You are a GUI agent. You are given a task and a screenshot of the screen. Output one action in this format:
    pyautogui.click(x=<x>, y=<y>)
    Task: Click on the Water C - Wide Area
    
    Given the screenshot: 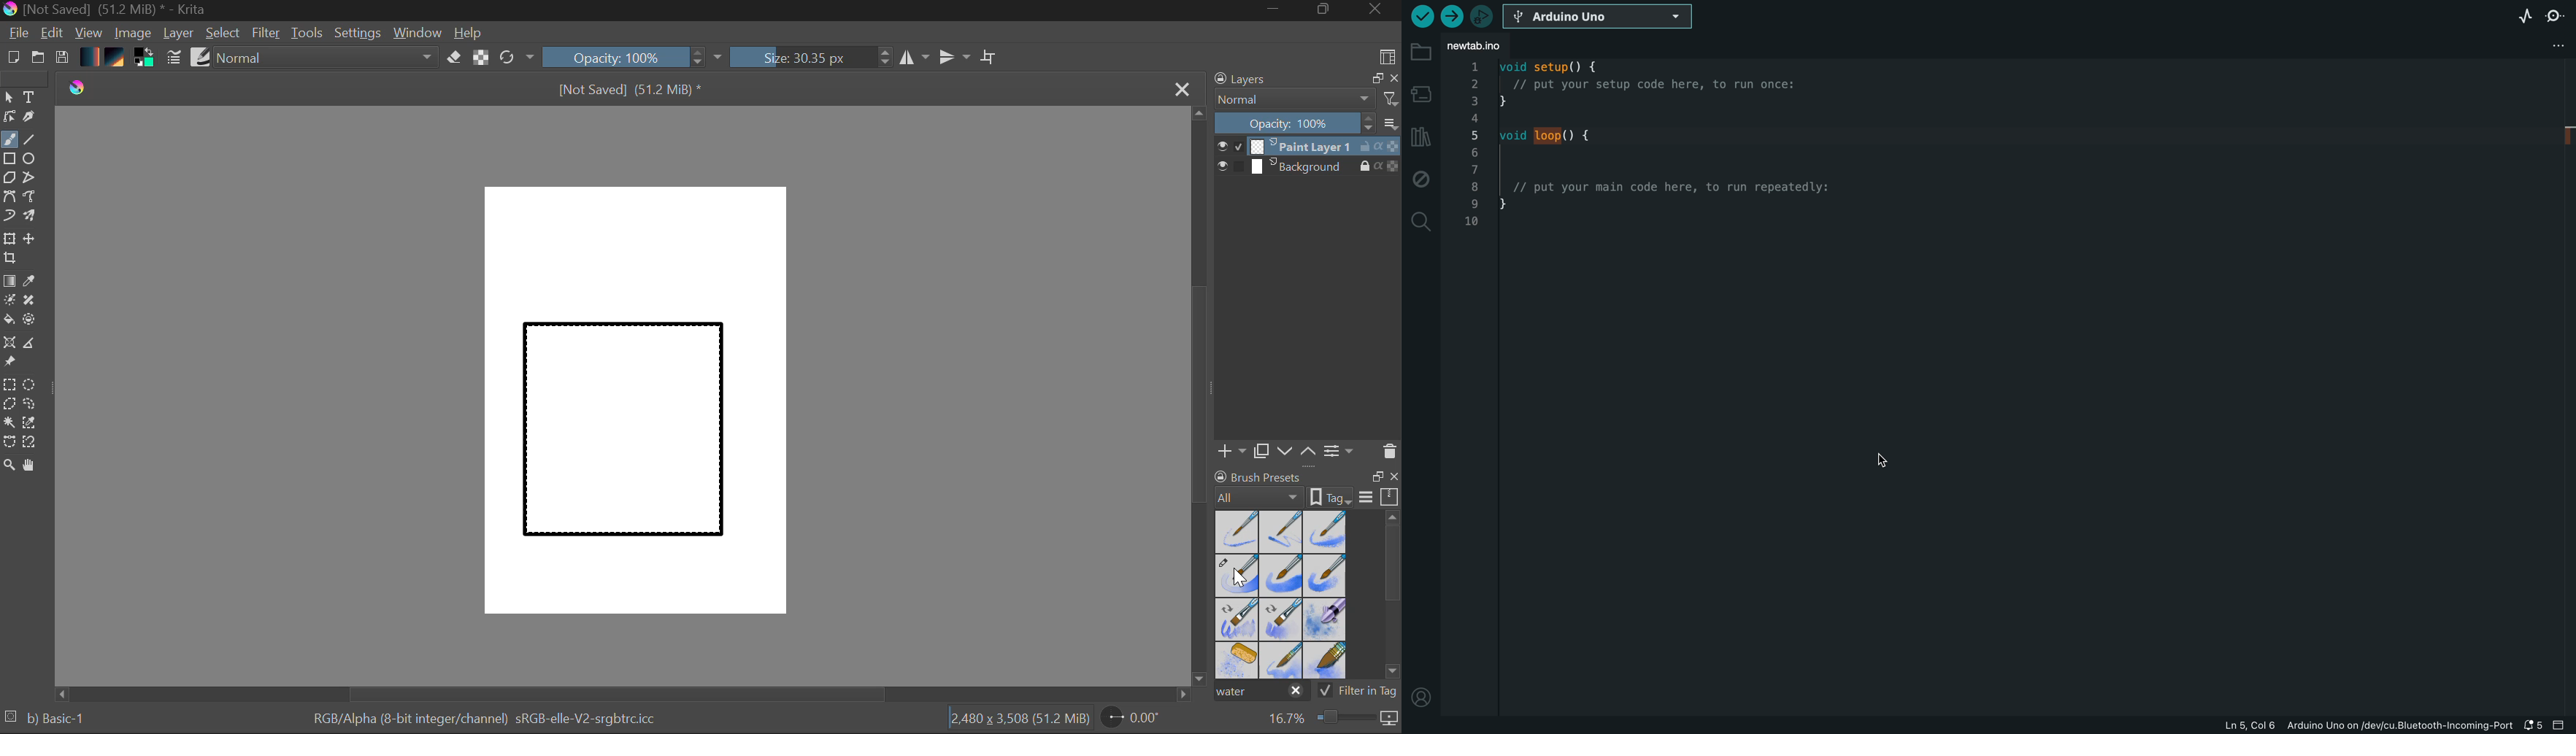 What is the action you would take?
    pyautogui.click(x=1327, y=661)
    